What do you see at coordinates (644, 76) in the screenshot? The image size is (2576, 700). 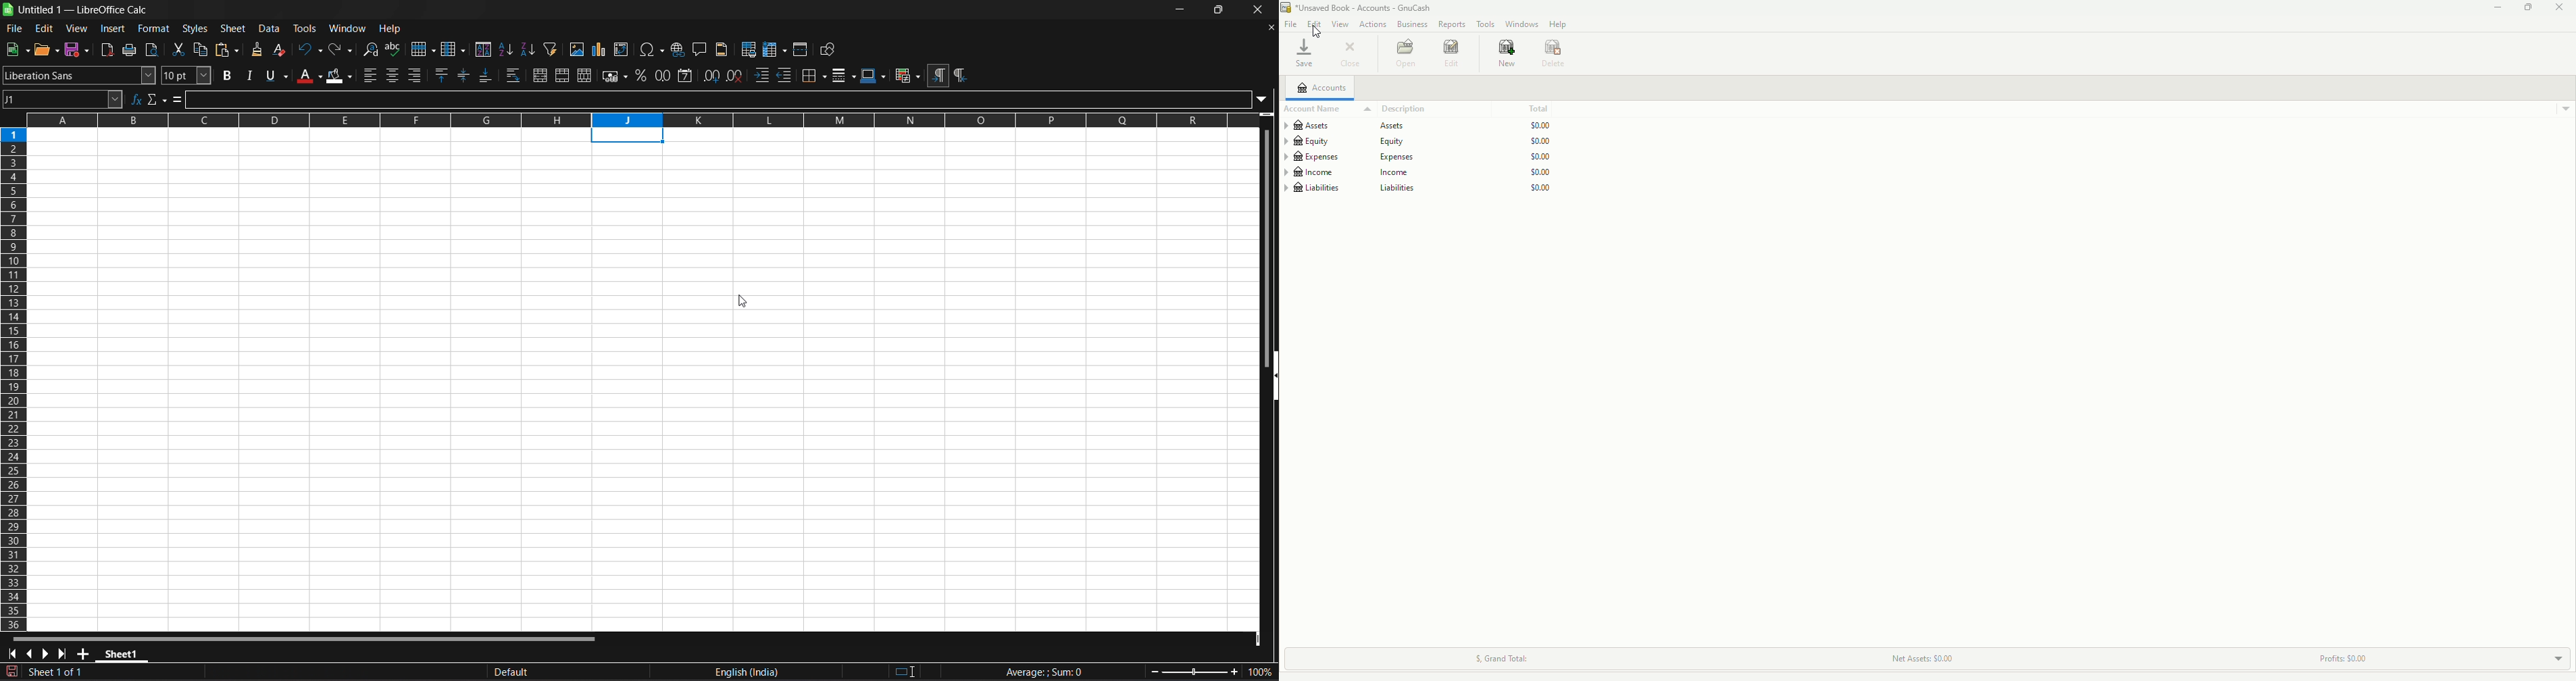 I see `format as percen` at bounding box center [644, 76].